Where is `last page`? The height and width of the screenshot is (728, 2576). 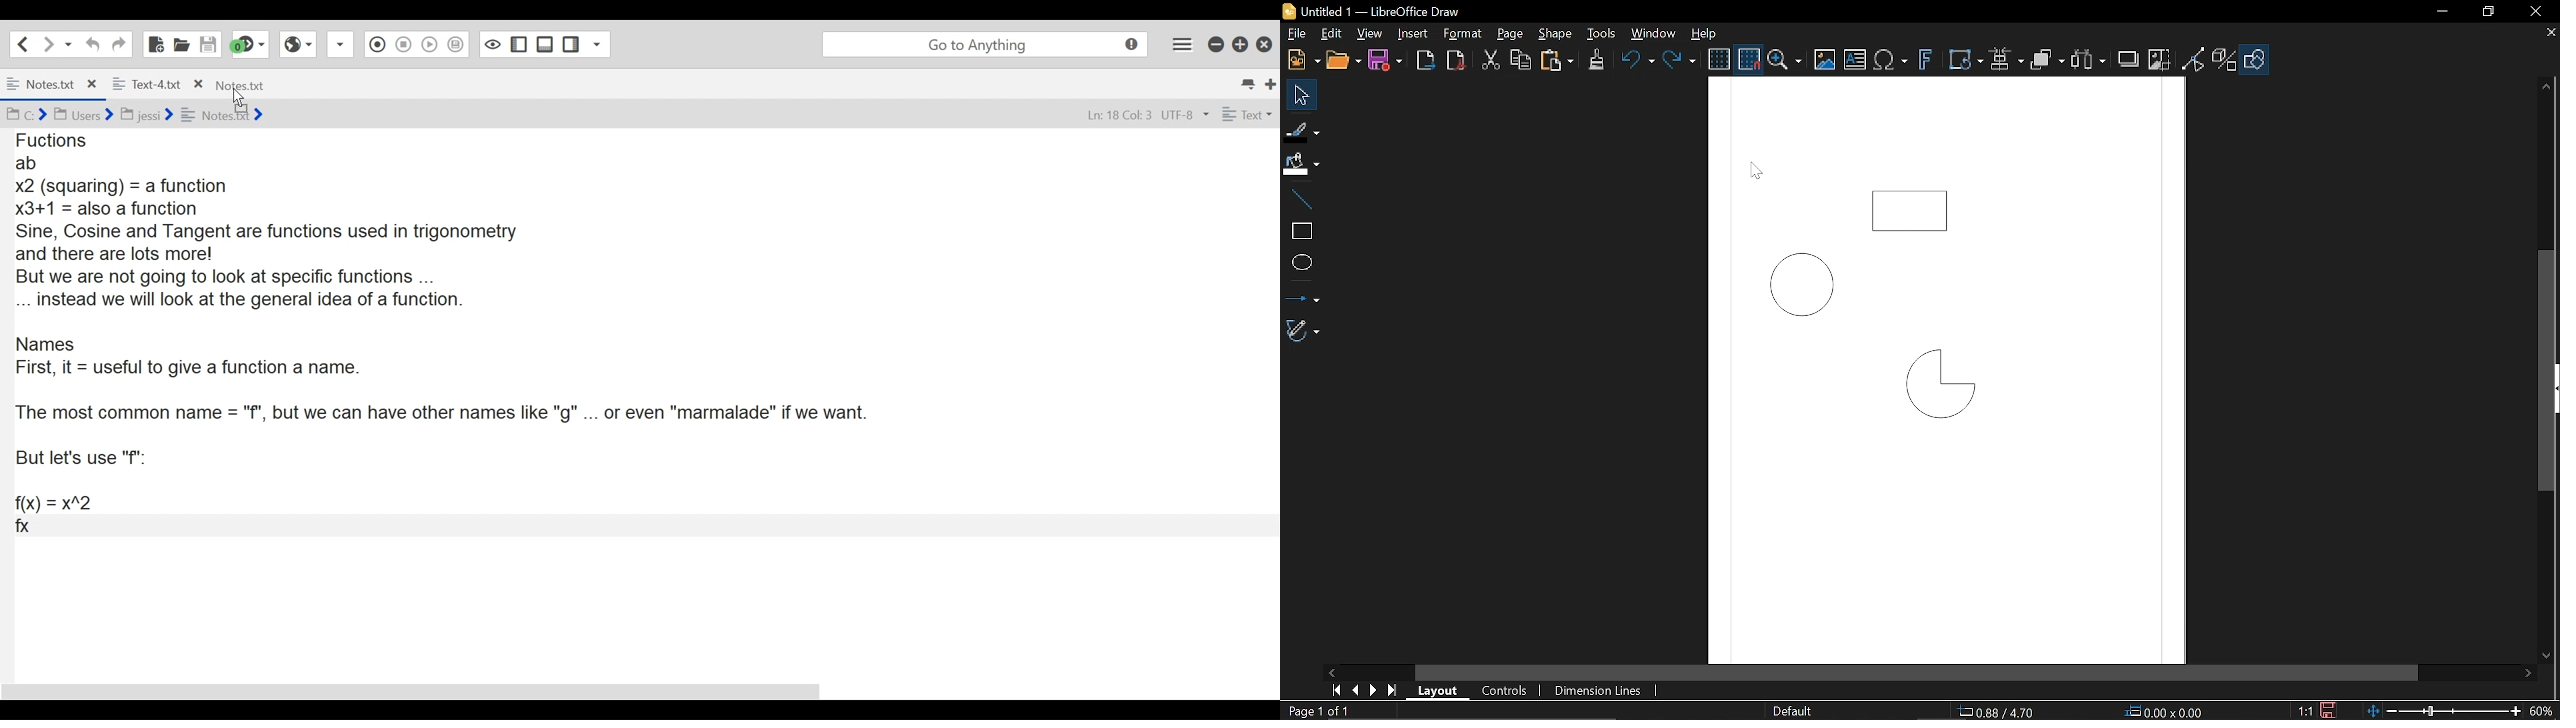 last page is located at coordinates (1390, 690).